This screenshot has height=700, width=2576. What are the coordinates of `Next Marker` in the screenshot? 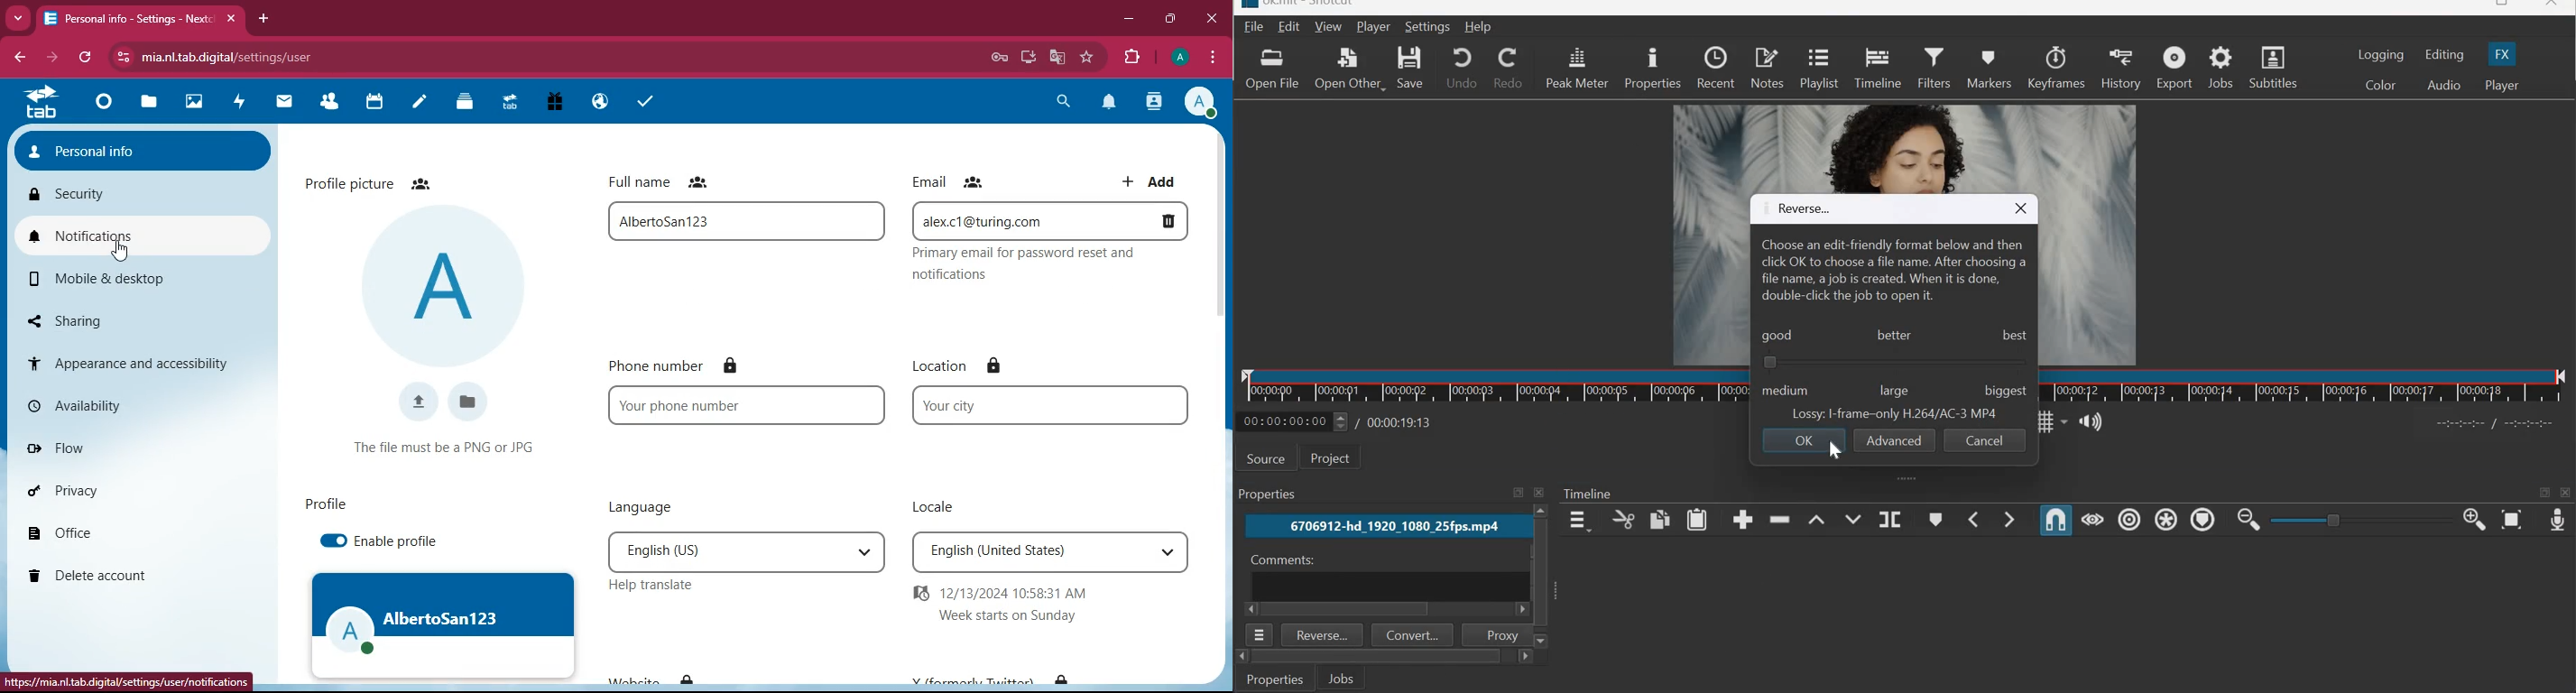 It's located at (2012, 518).